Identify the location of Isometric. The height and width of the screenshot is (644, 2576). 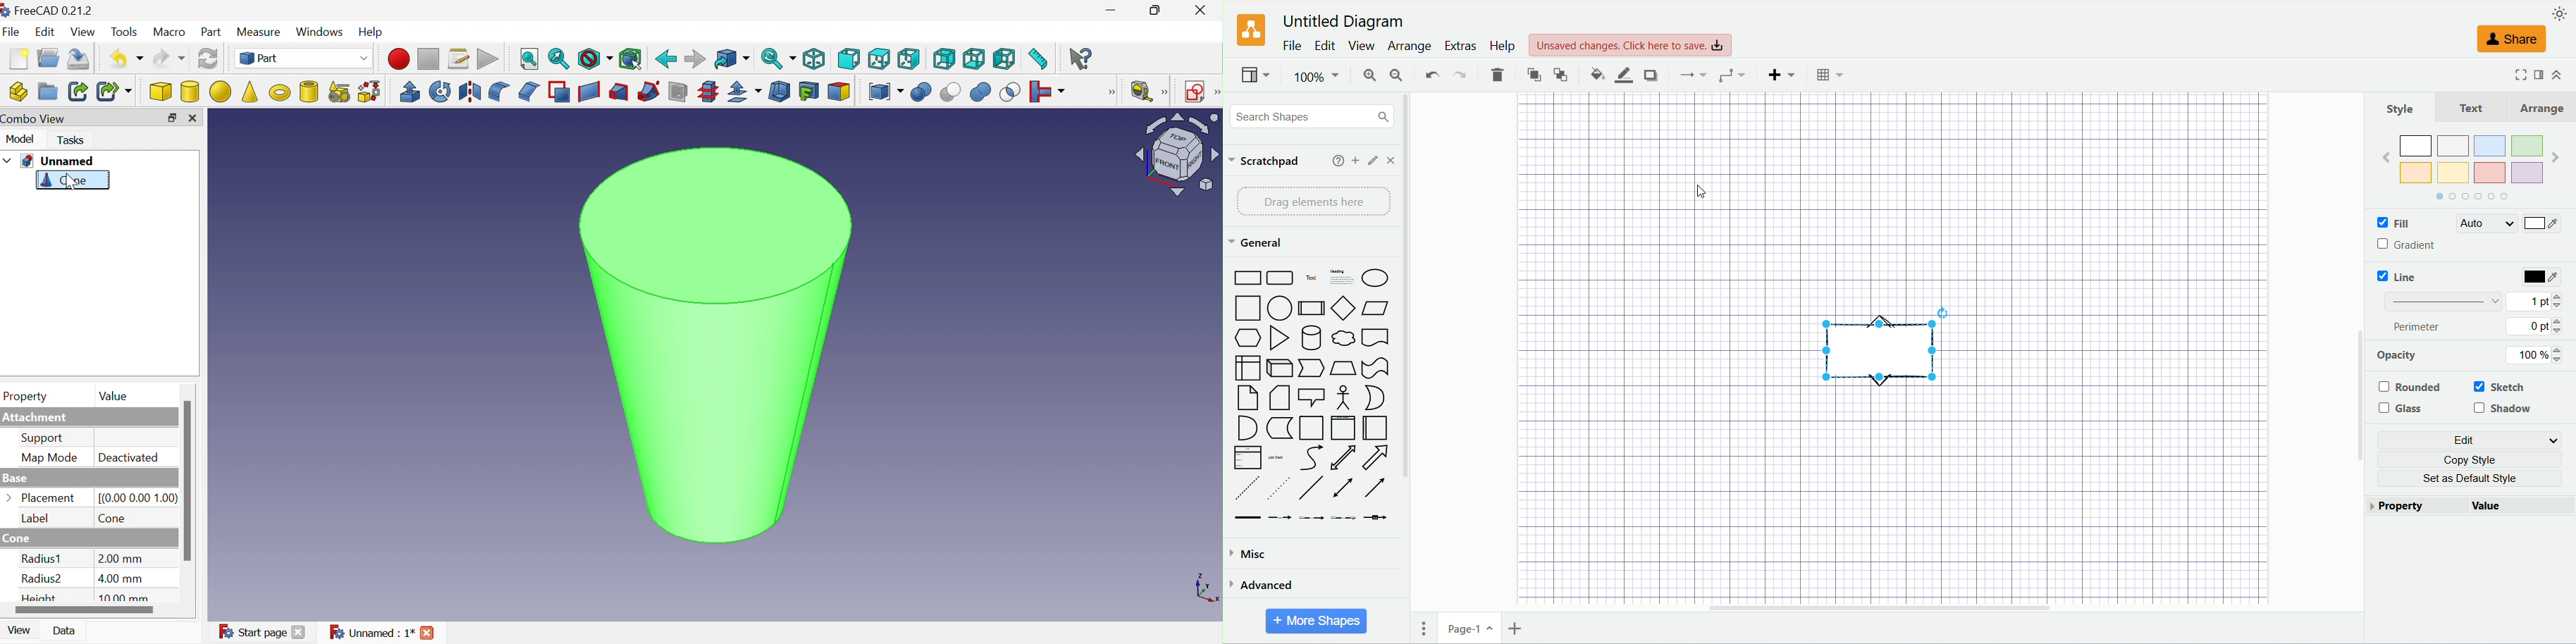
(813, 60).